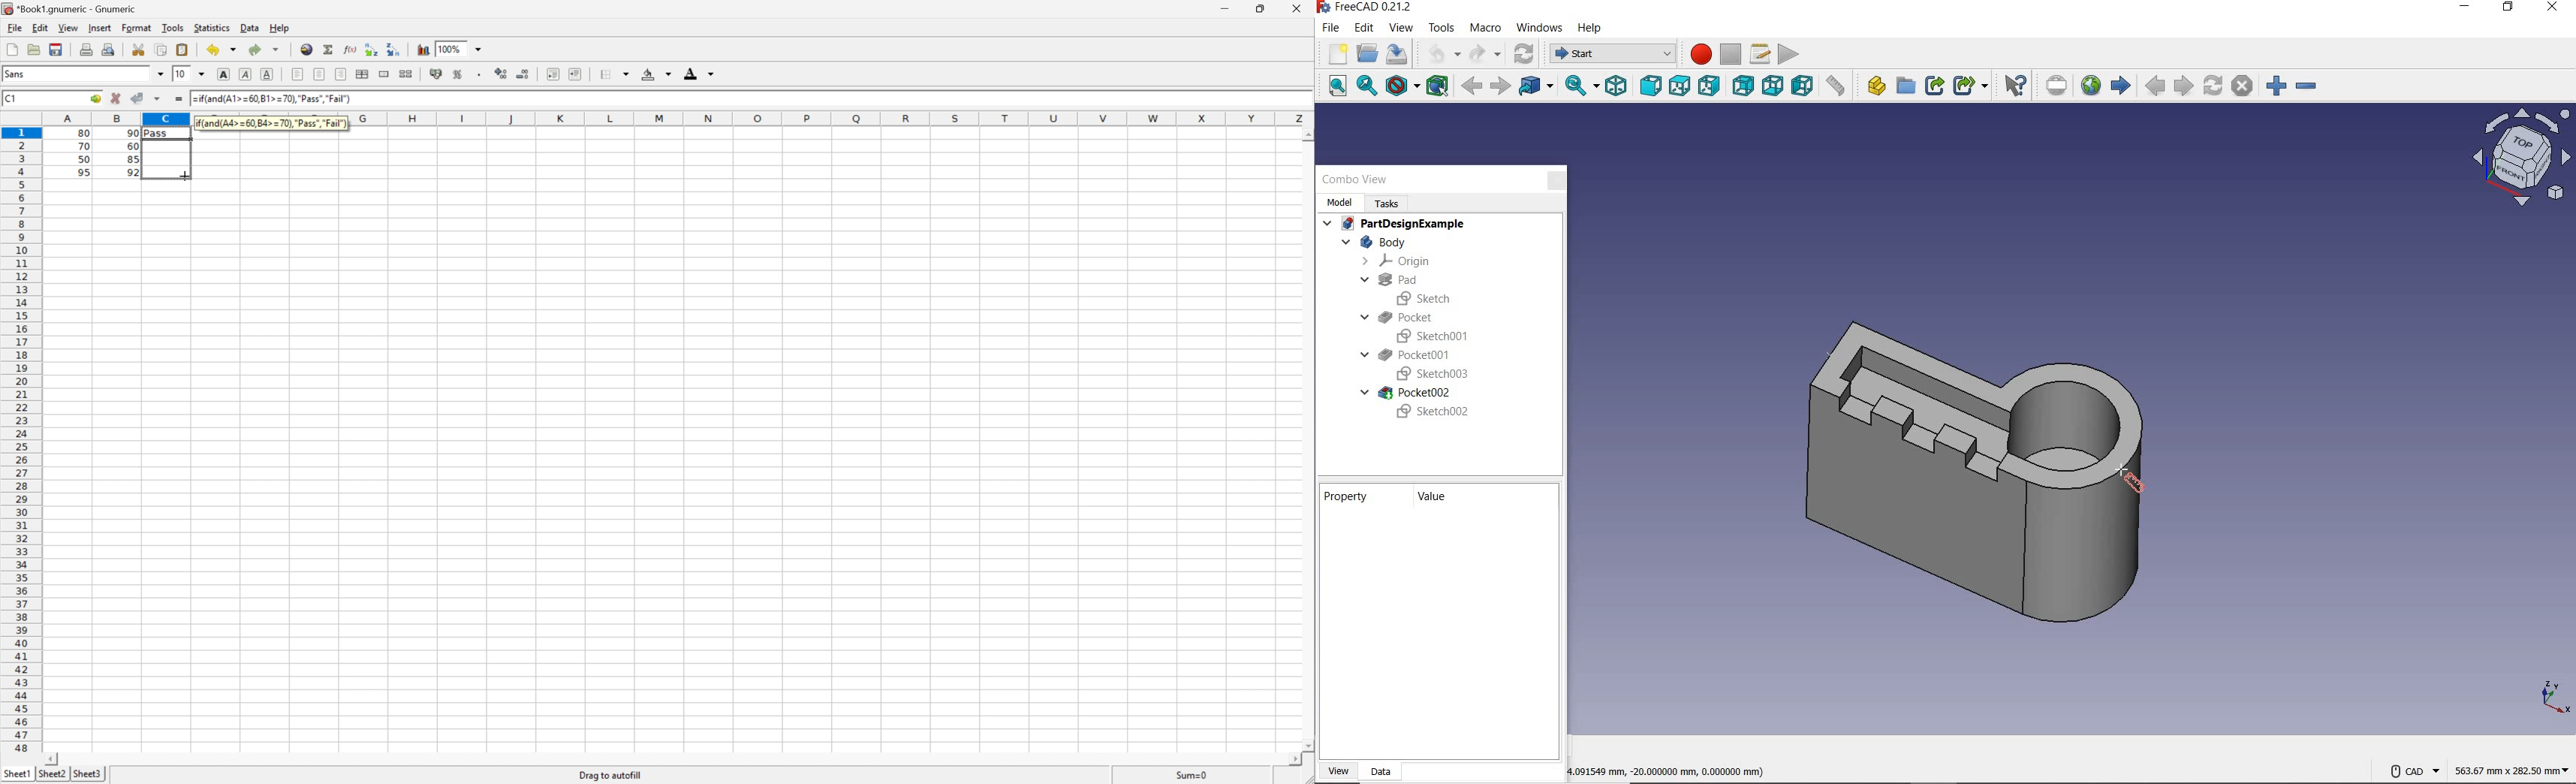 The width and height of the screenshot is (2576, 784). Describe the element at coordinates (421, 49) in the screenshot. I see `Chart` at that location.